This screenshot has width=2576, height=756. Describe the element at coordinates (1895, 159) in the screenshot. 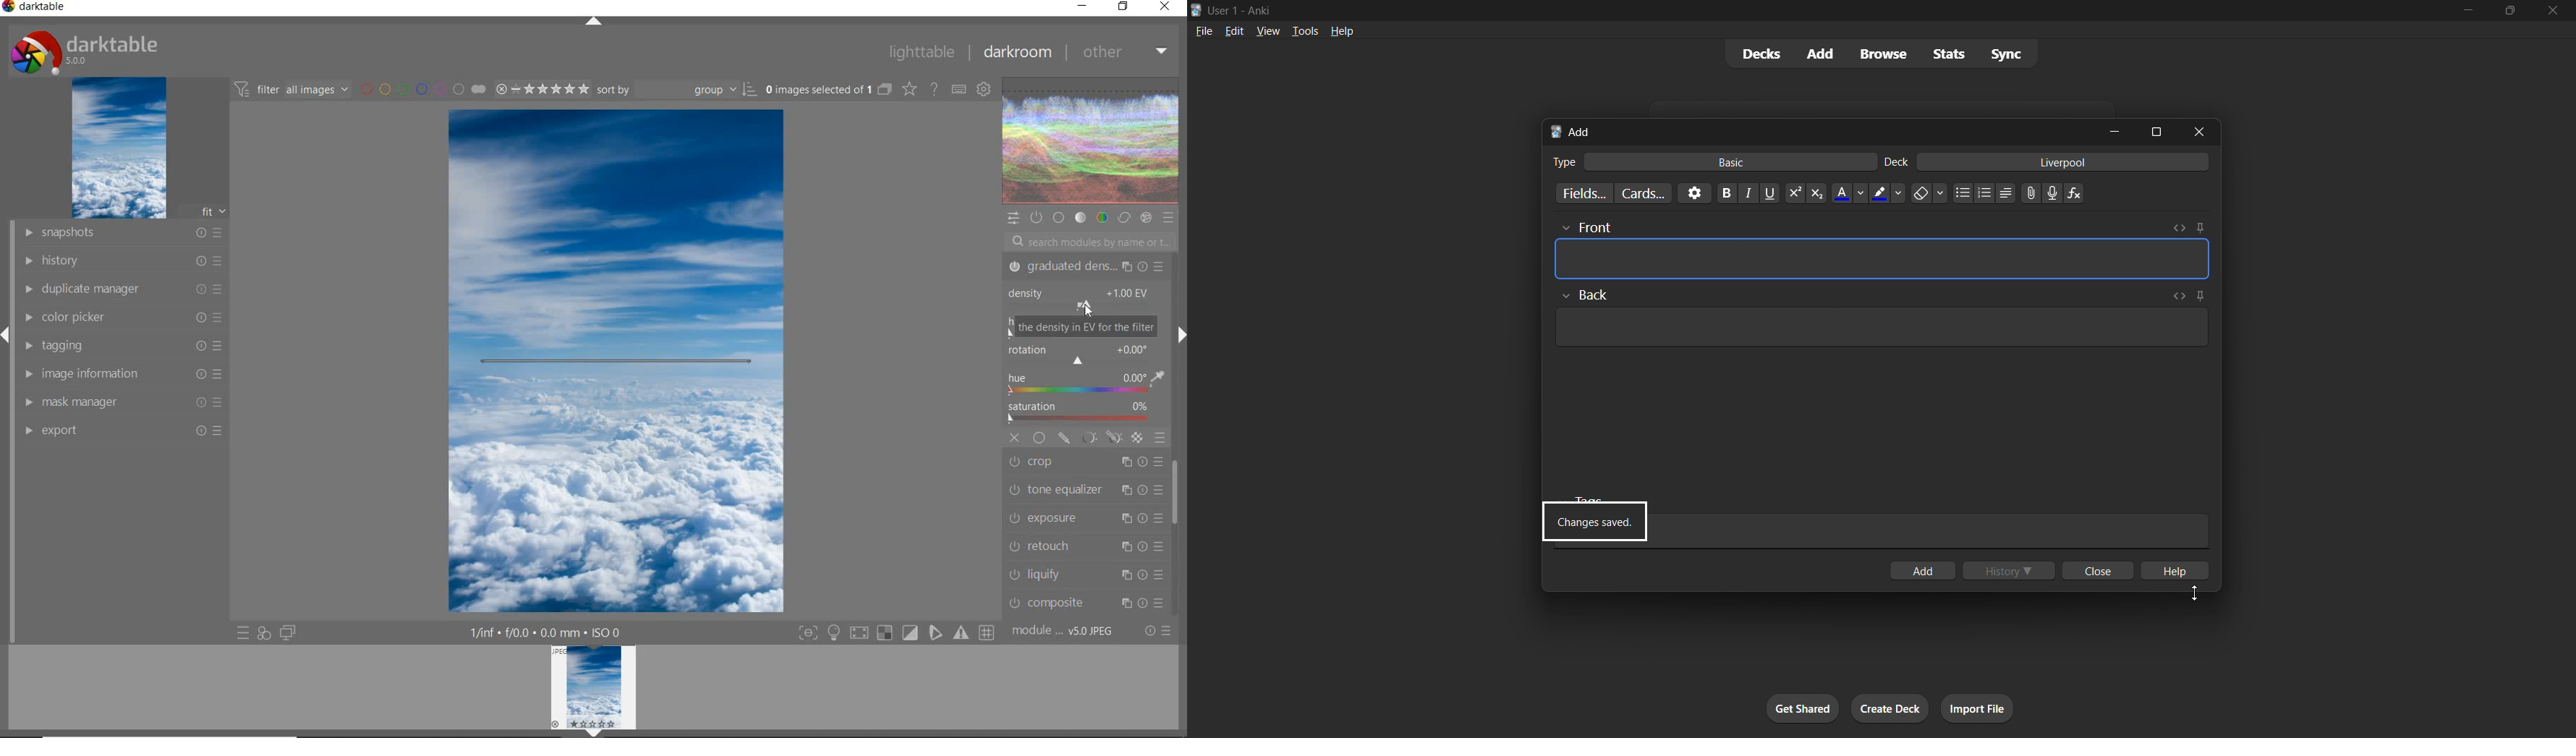

I see `deck` at that location.